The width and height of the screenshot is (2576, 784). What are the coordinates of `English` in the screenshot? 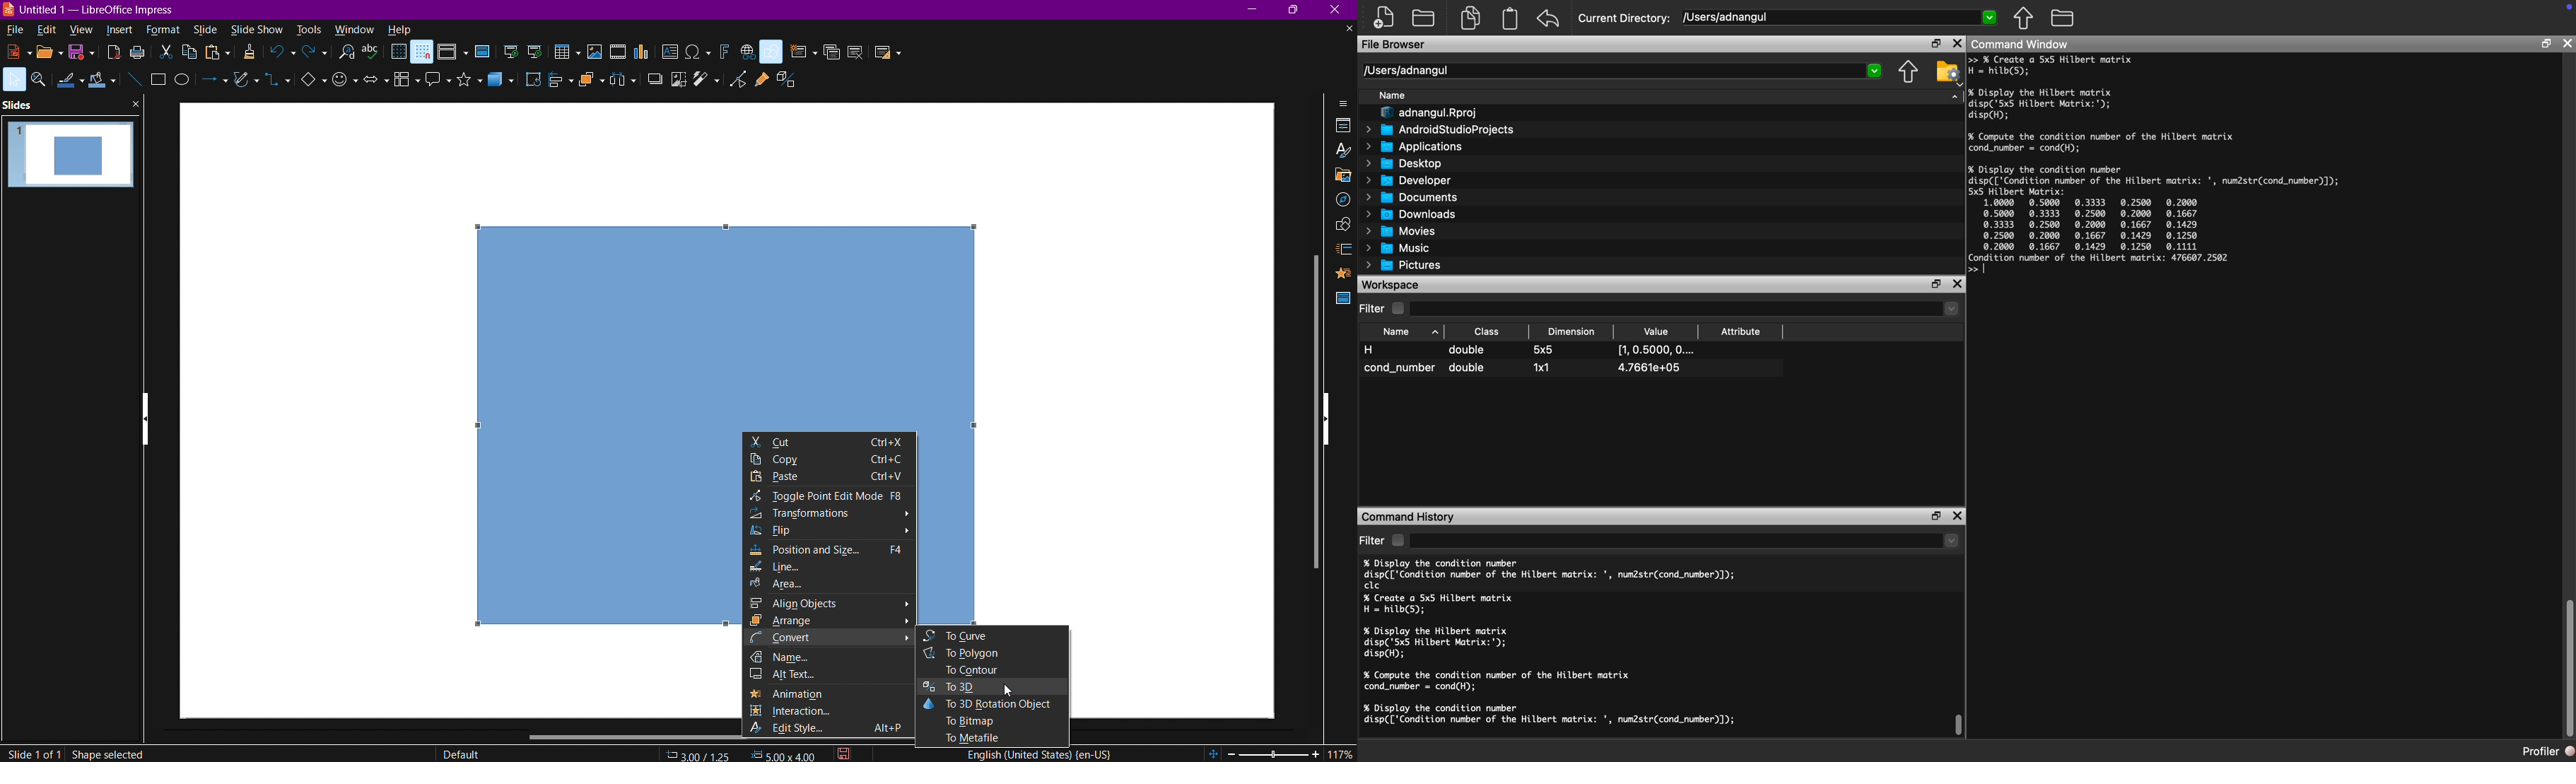 It's located at (1036, 755).